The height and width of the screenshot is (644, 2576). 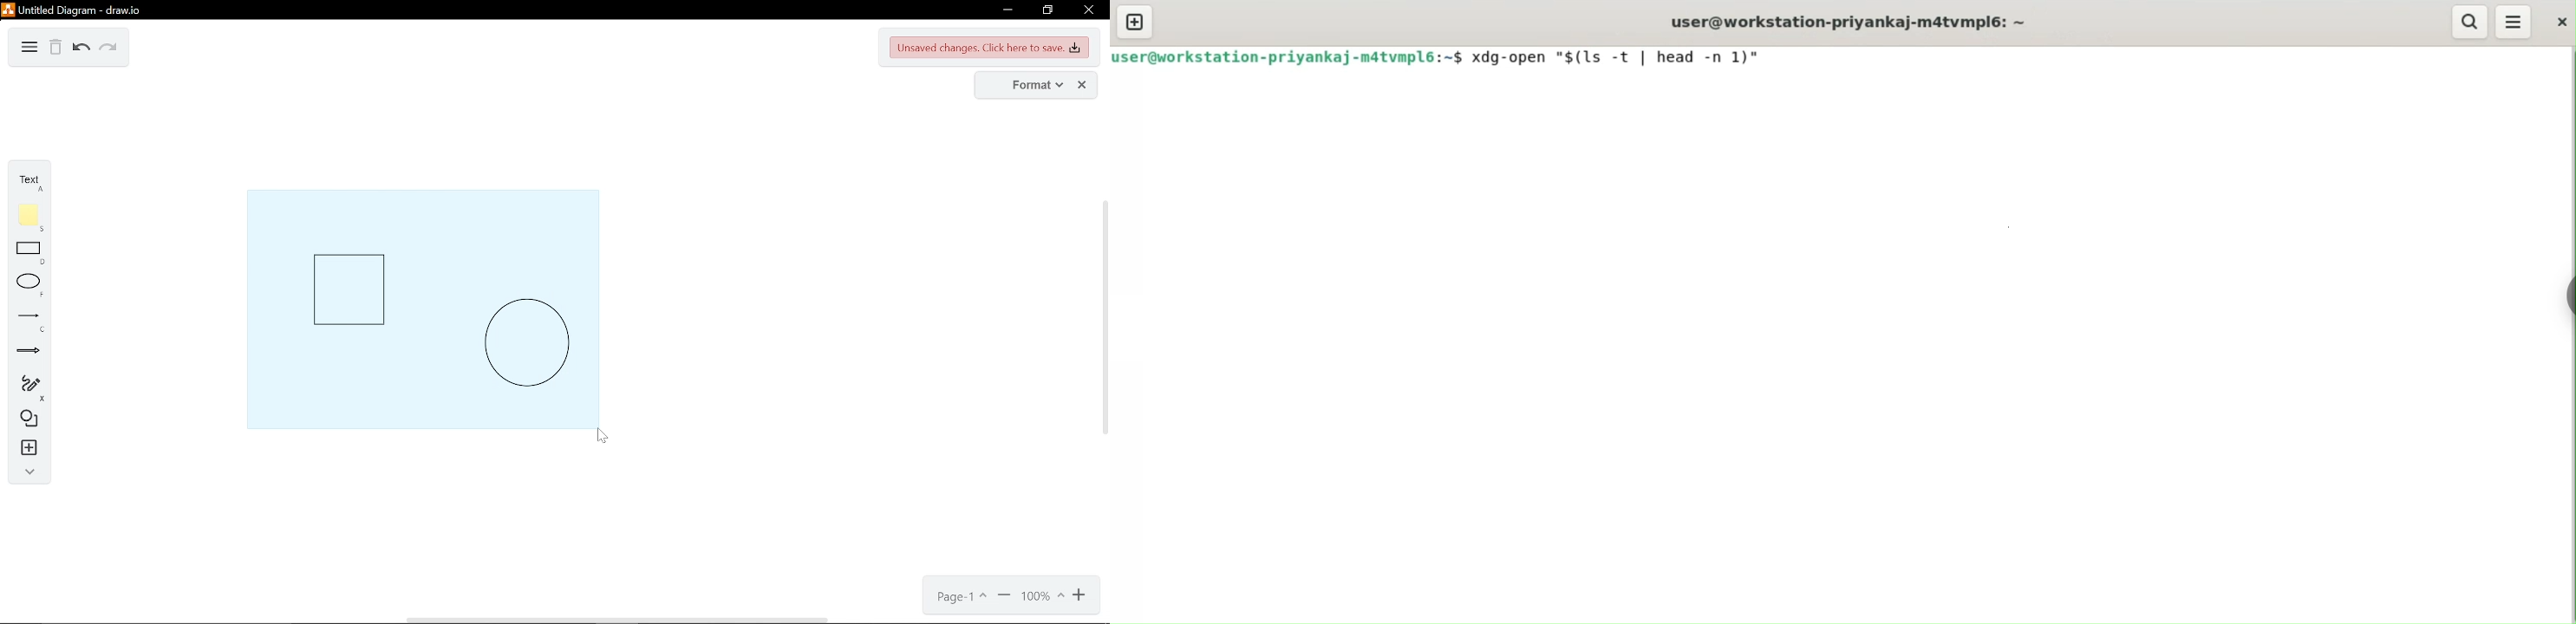 I want to click on note, so click(x=29, y=217).